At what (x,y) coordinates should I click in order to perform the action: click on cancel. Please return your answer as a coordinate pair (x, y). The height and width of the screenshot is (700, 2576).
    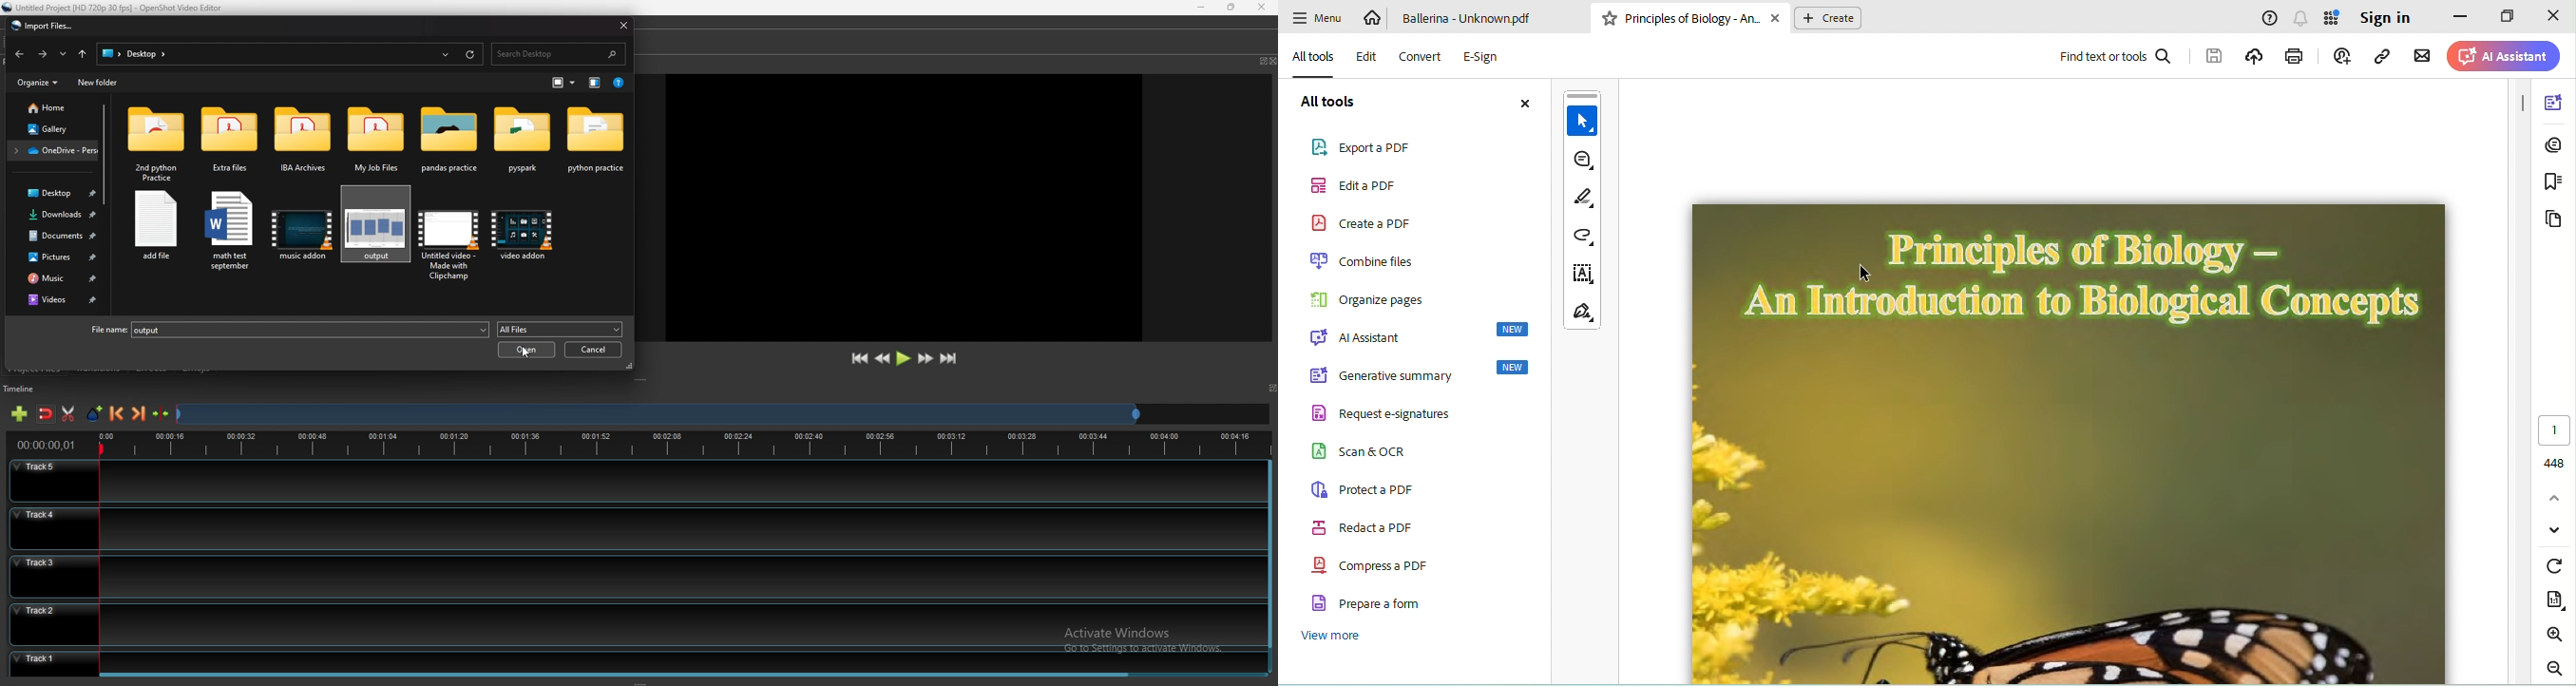
    Looking at the image, I should click on (594, 350).